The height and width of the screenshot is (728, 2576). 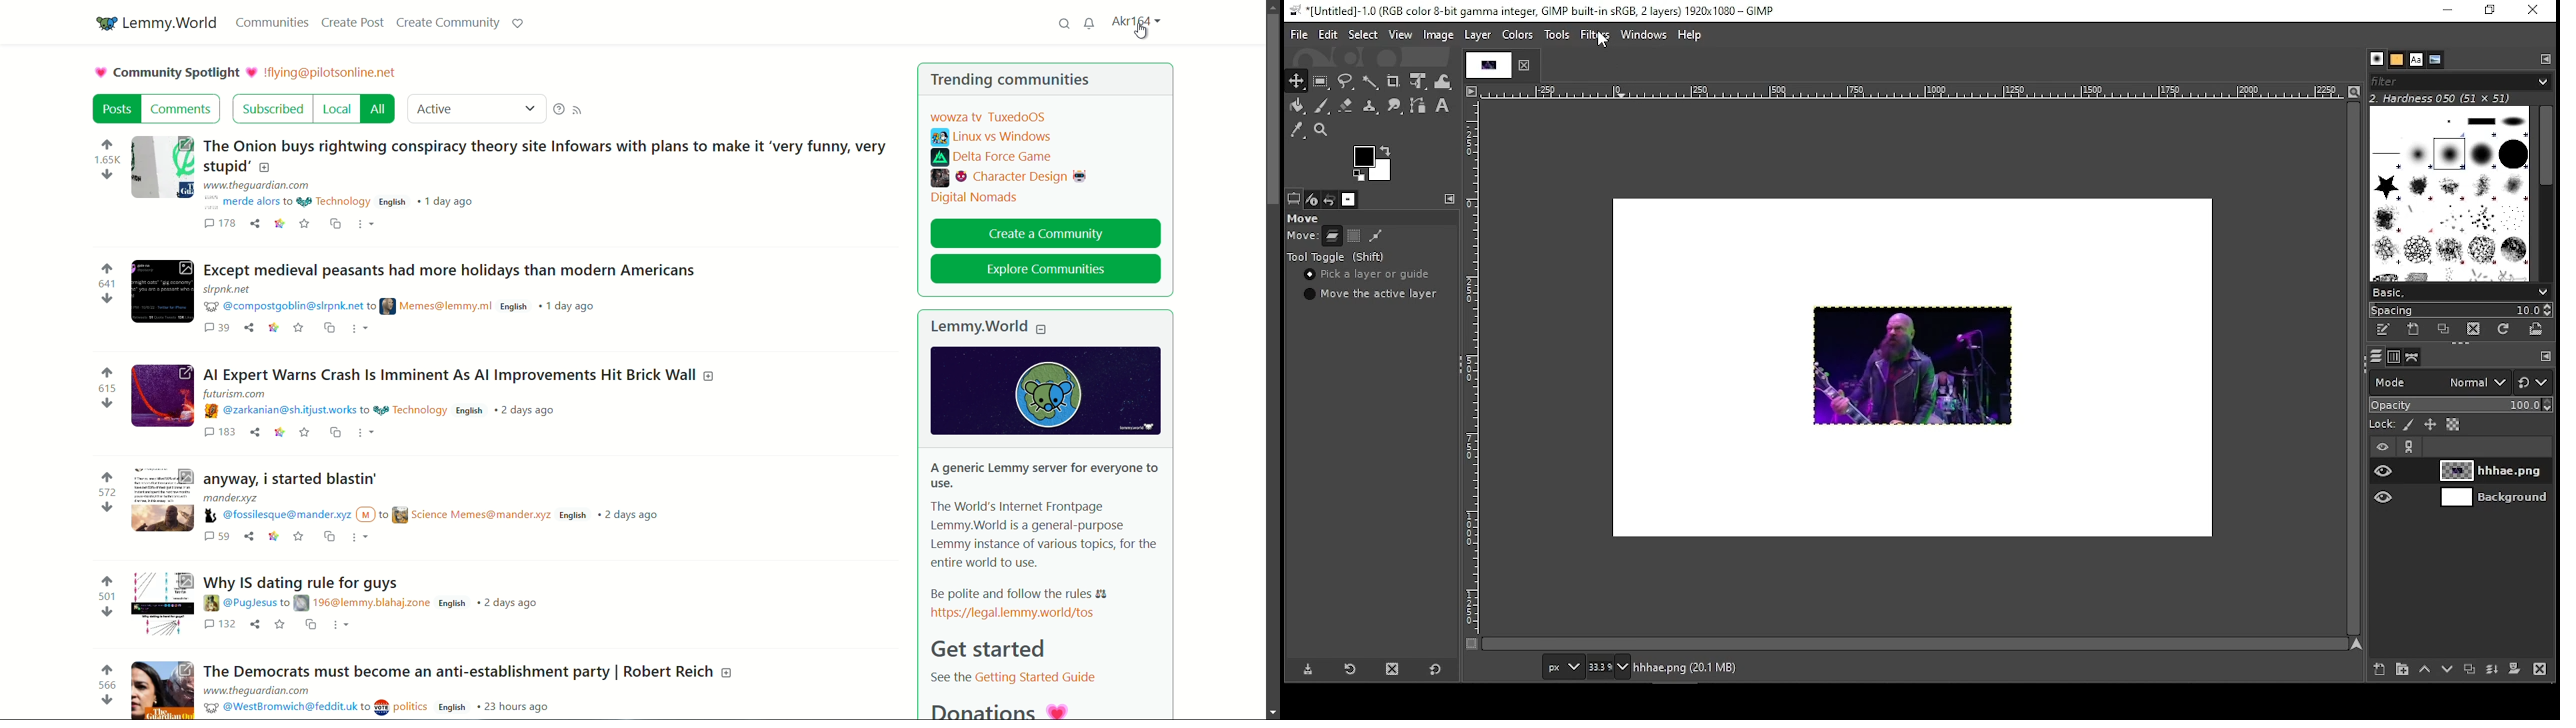 What do you see at coordinates (1141, 33) in the screenshot?
I see `cursor` at bounding box center [1141, 33].